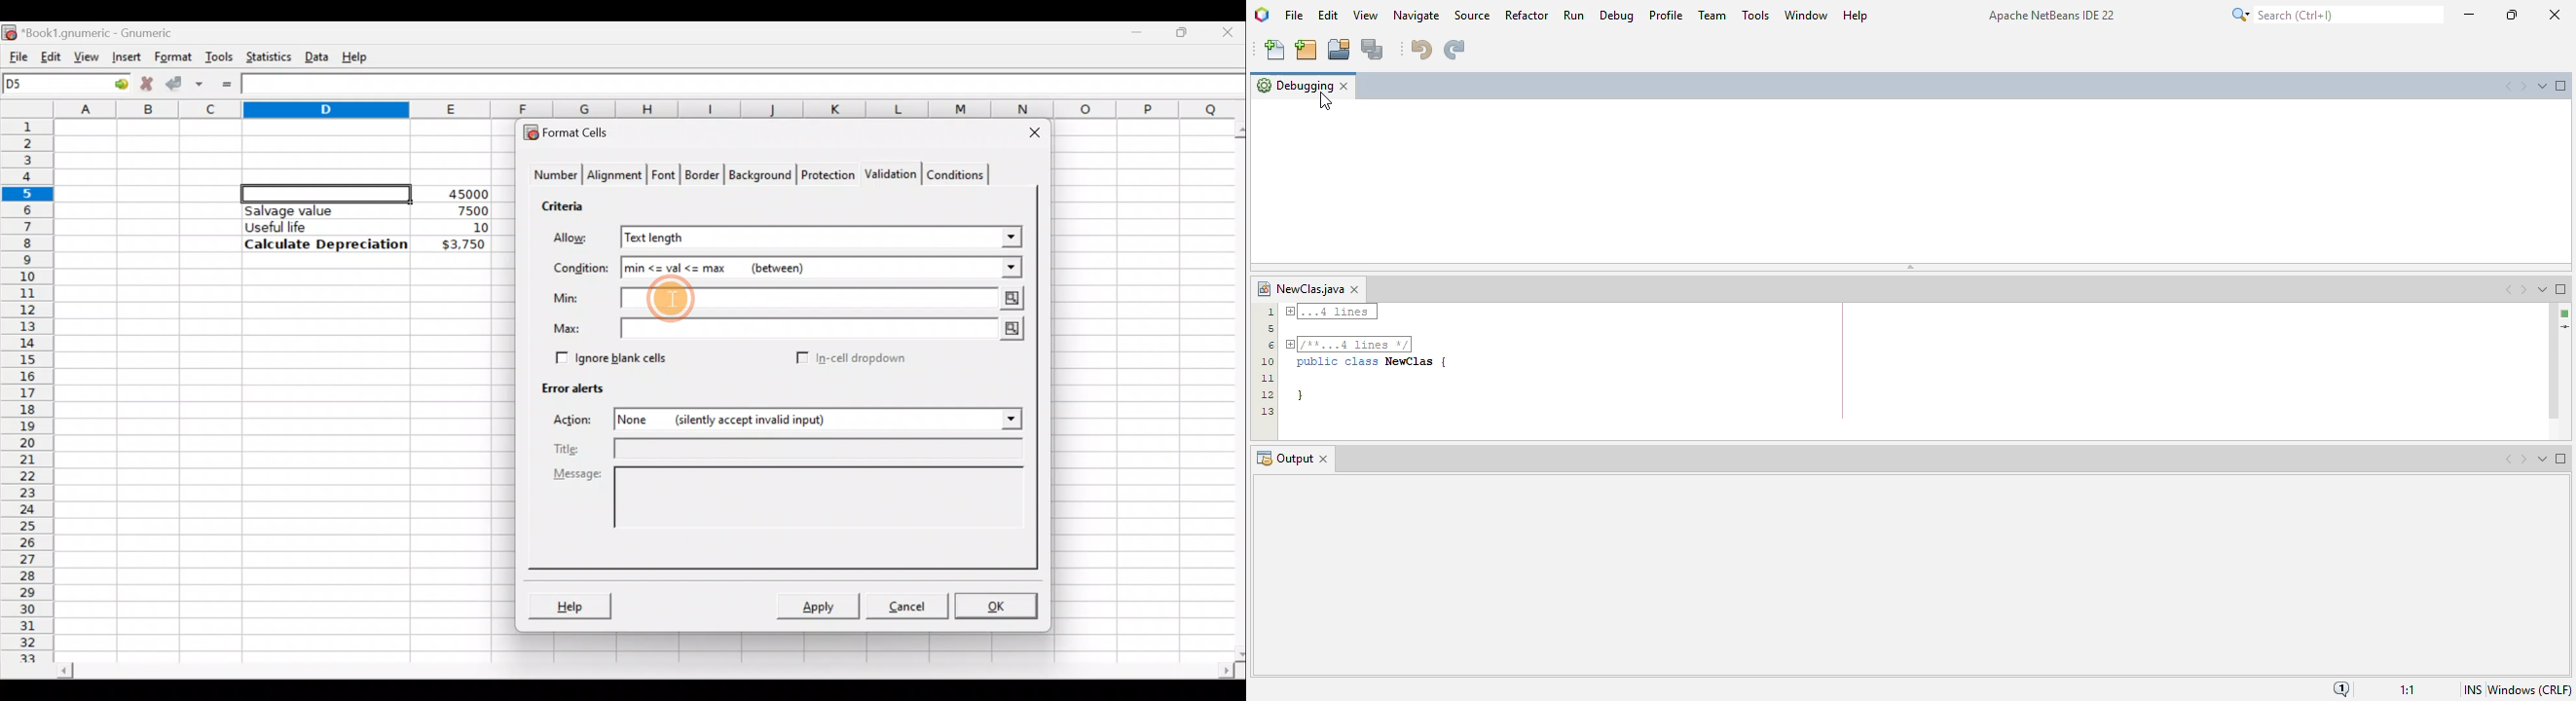  What do you see at coordinates (652, 108) in the screenshot?
I see `Columns` at bounding box center [652, 108].